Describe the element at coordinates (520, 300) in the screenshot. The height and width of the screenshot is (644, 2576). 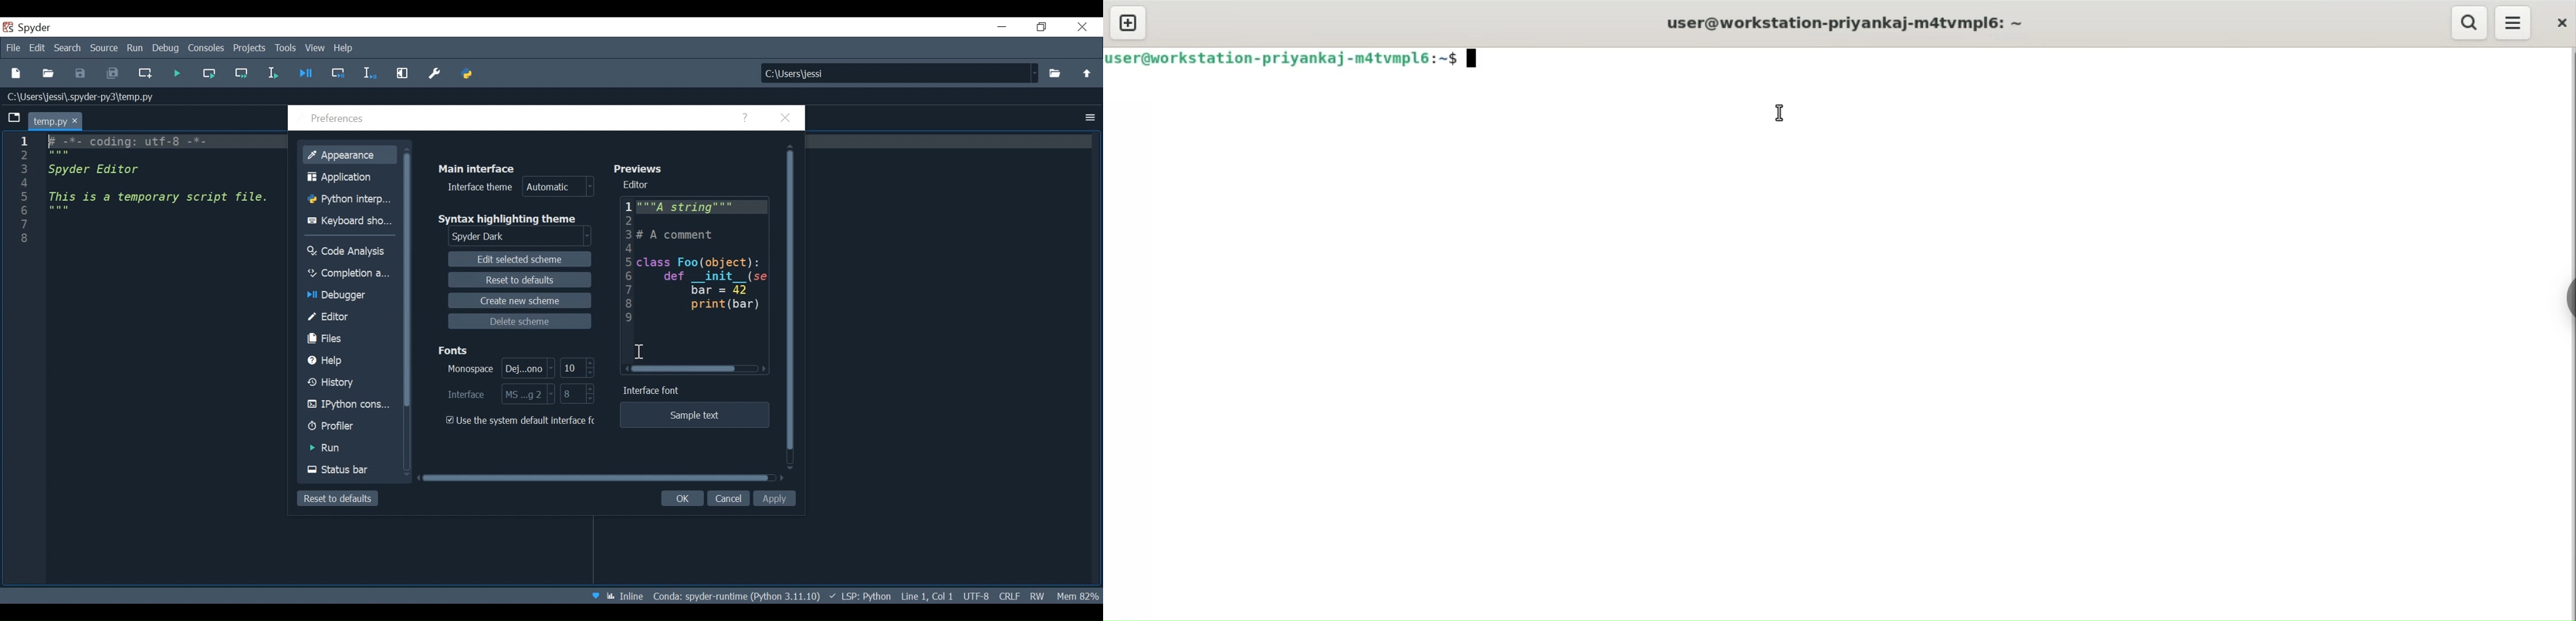
I see `Create new scheme` at that location.